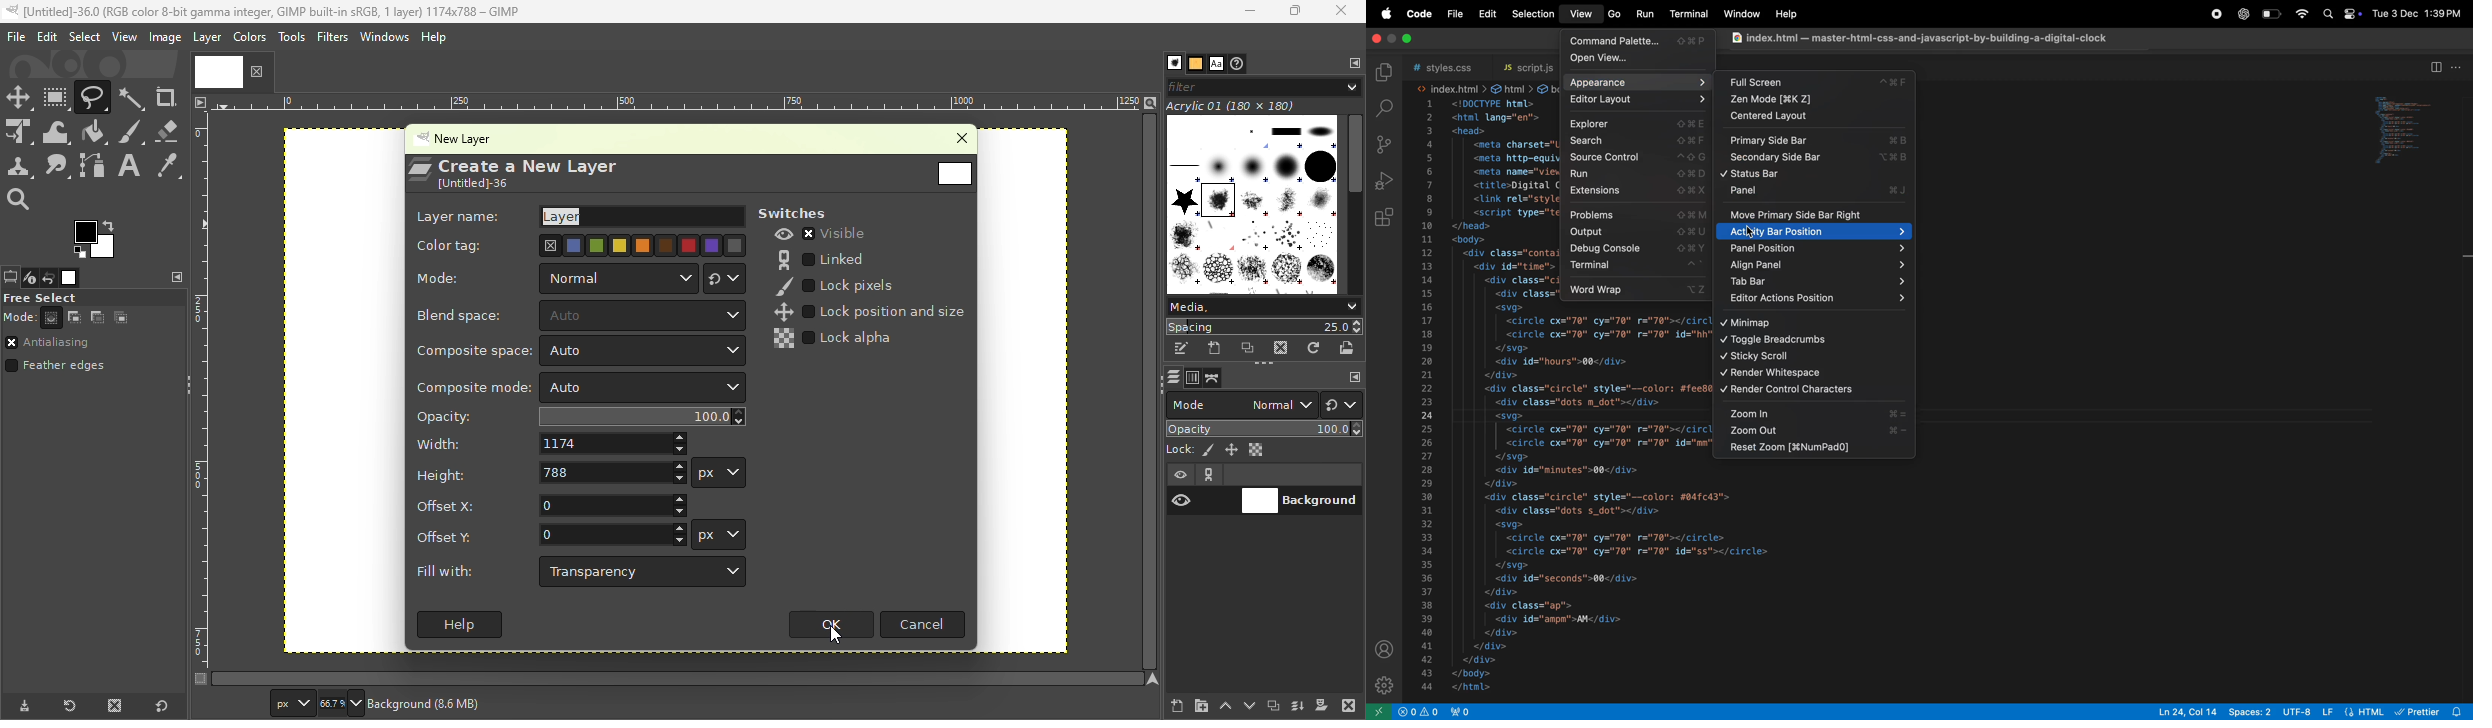  Describe the element at coordinates (550, 504) in the screenshot. I see `Offset X` at that location.